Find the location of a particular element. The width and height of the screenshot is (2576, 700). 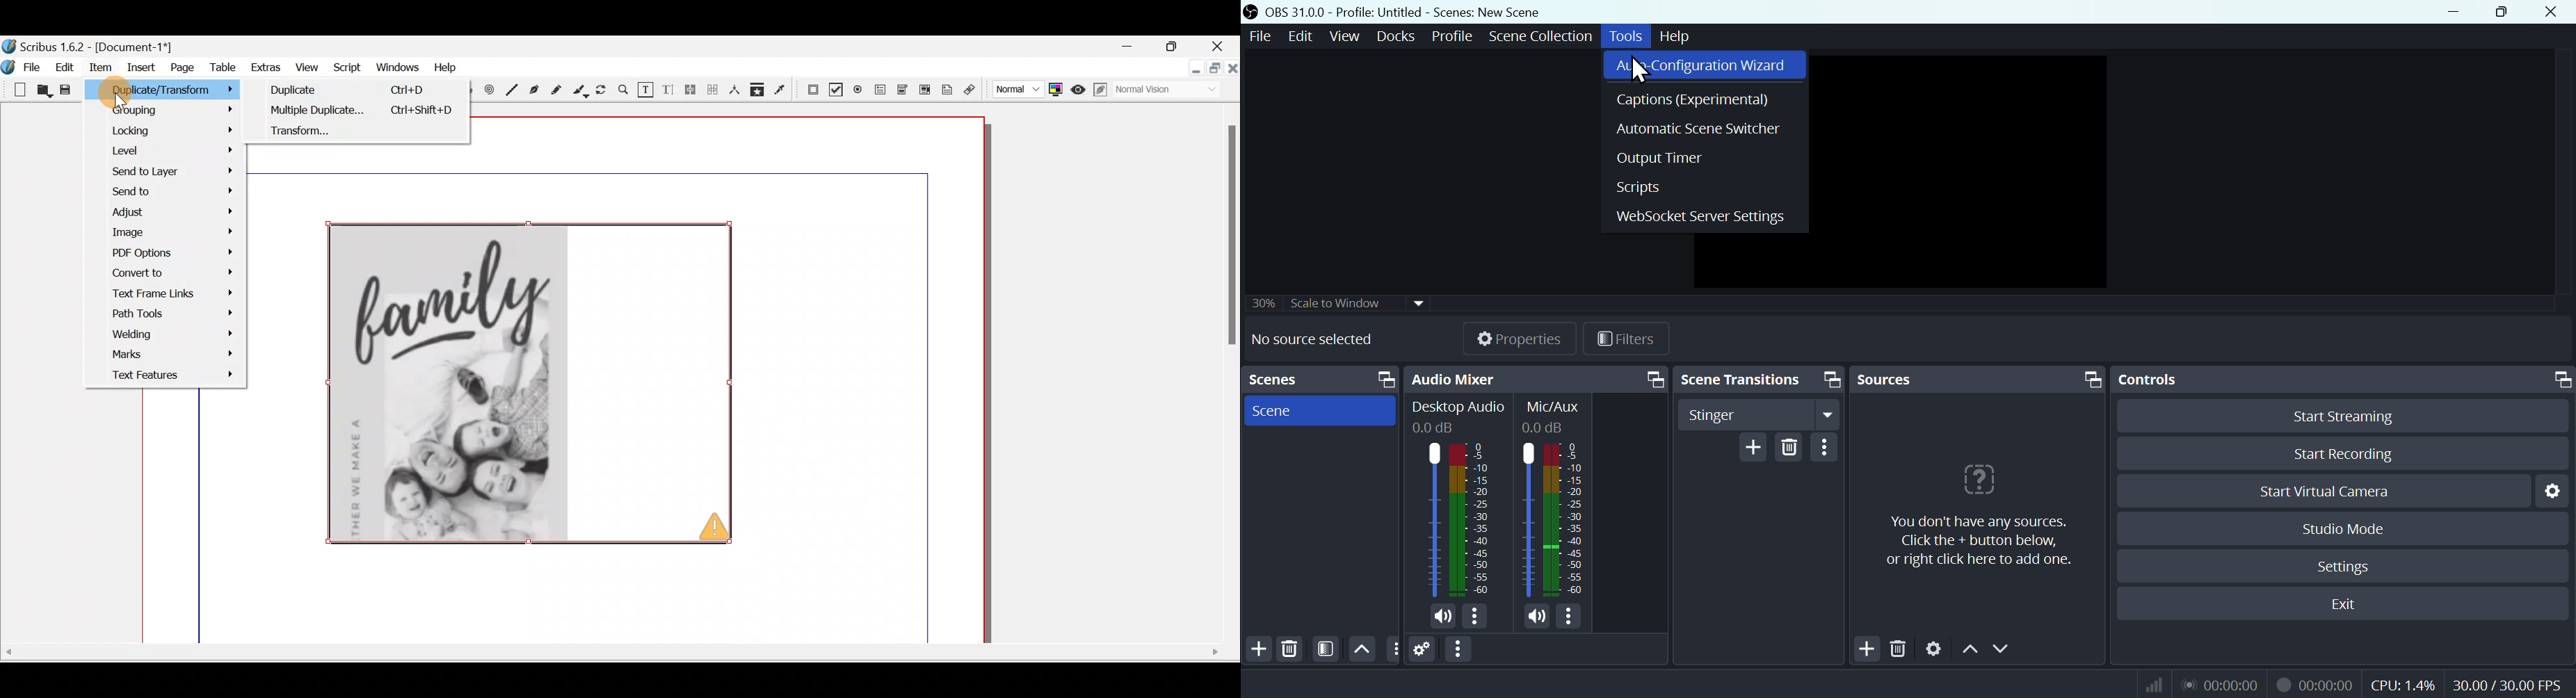

Scene is located at coordinates (1319, 410).